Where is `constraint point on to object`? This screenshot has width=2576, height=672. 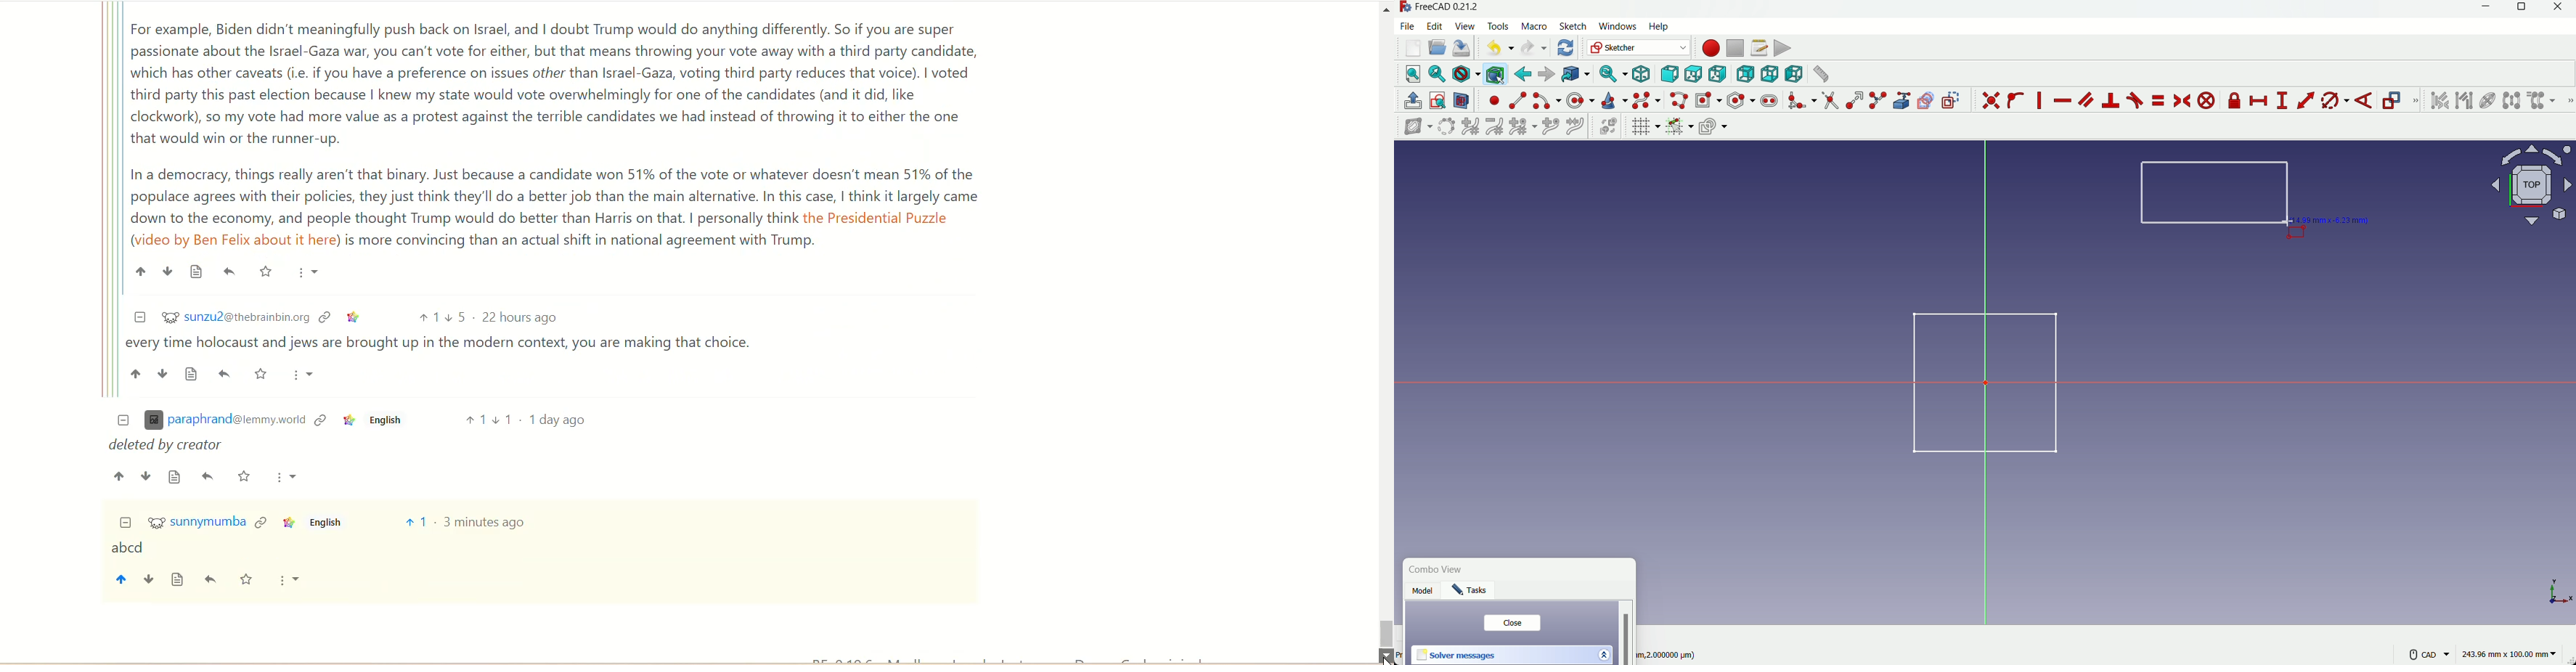
constraint point on to object is located at coordinates (2017, 100).